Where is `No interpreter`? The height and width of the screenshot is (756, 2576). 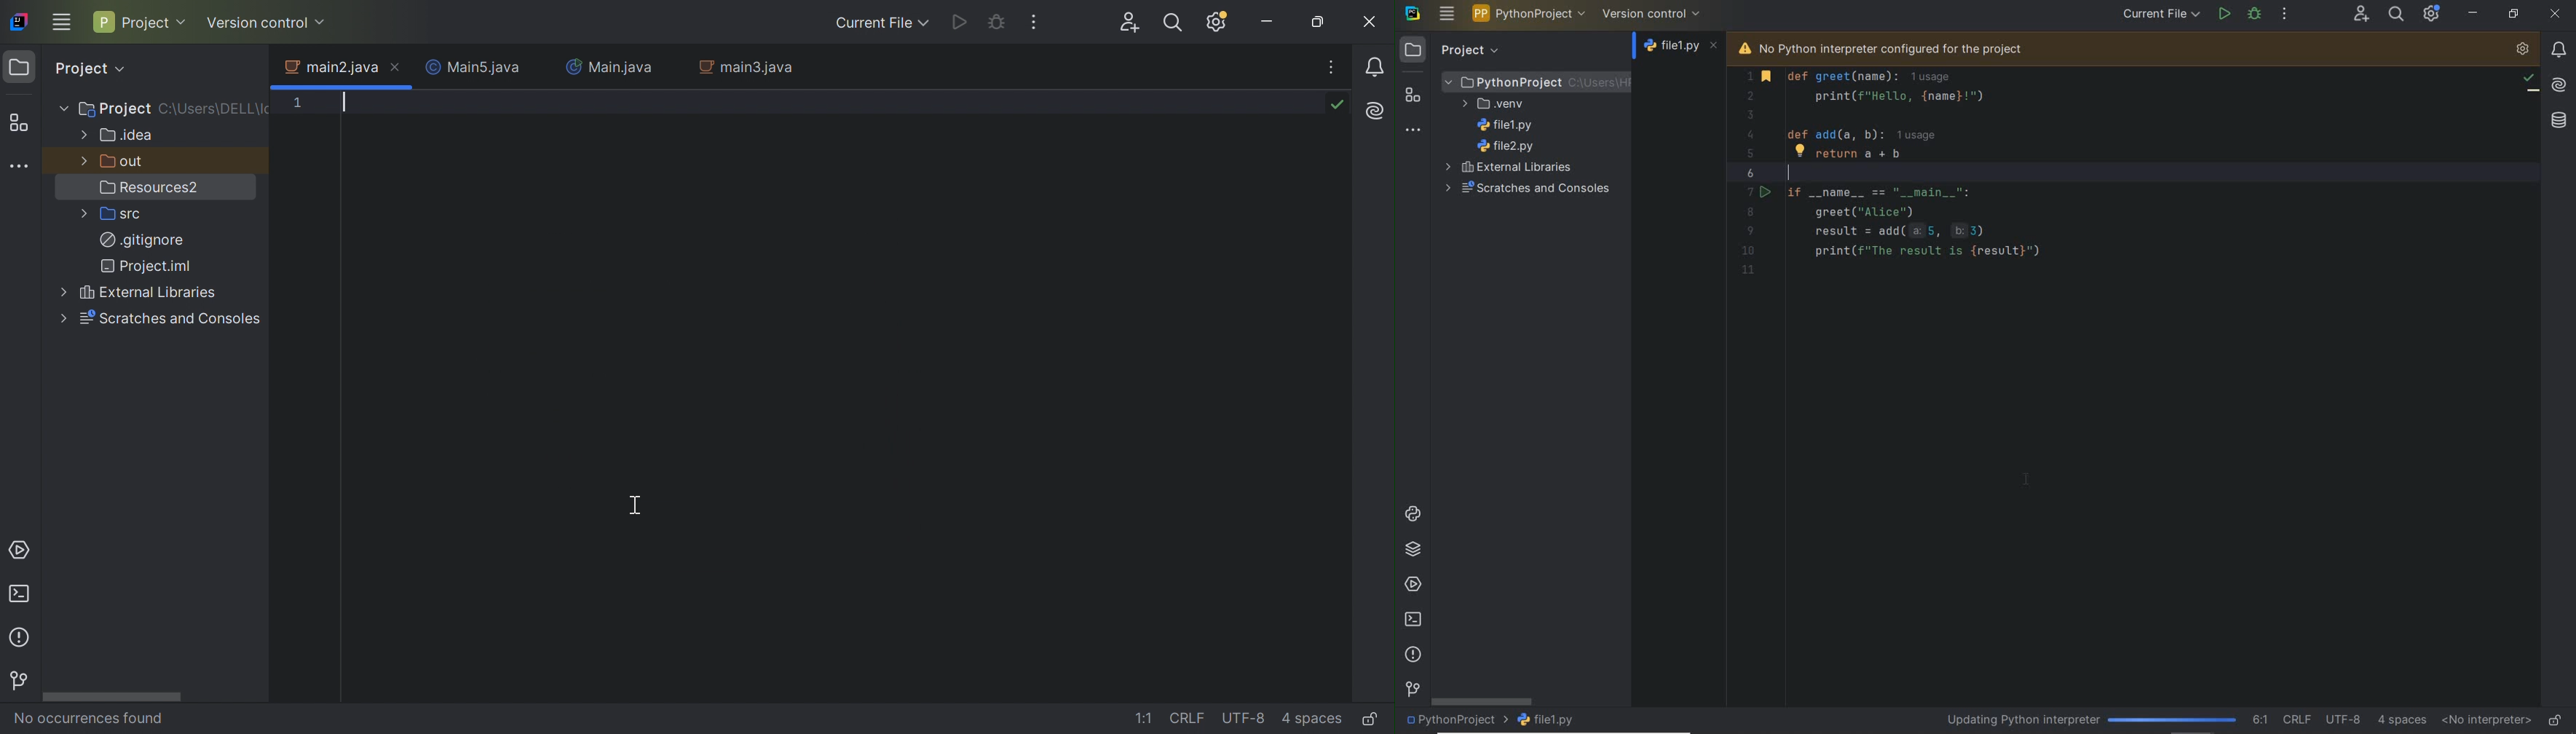 No interpreter is located at coordinates (2483, 721).